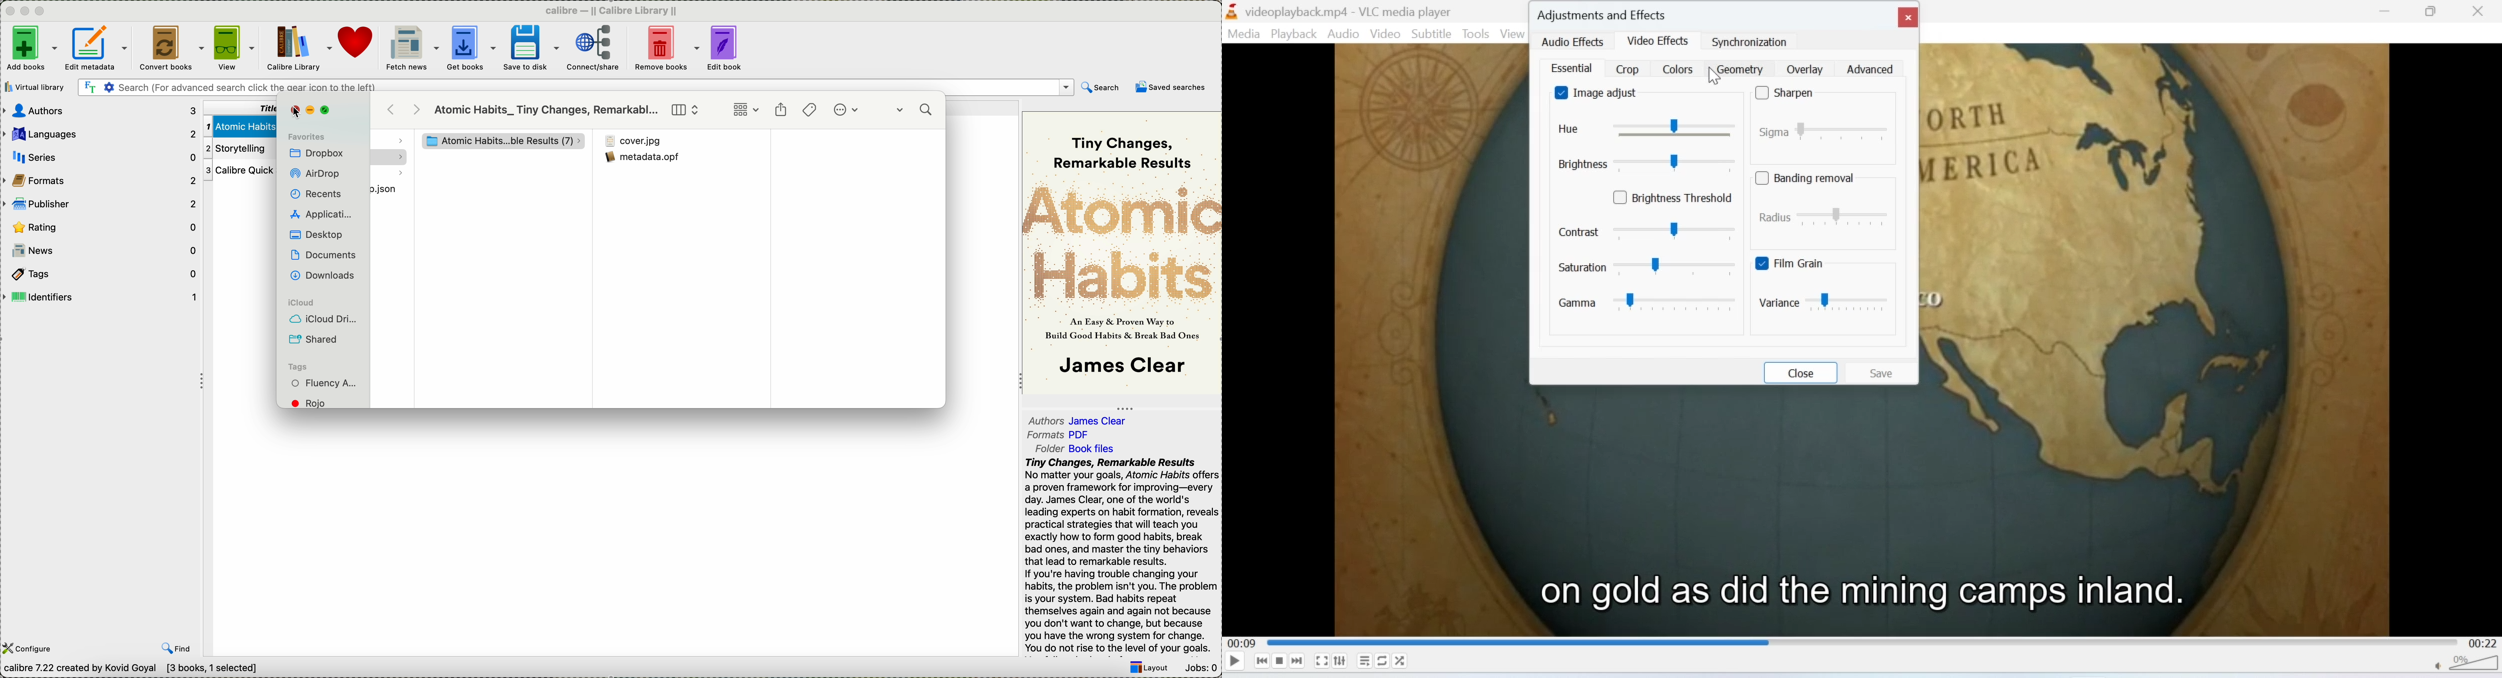 The width and height of the screenshot is (2520, 700). What do you see at coordinates (2485, 643) in the screenshot?
I see `00:22` at bounding box center [2485, 643].